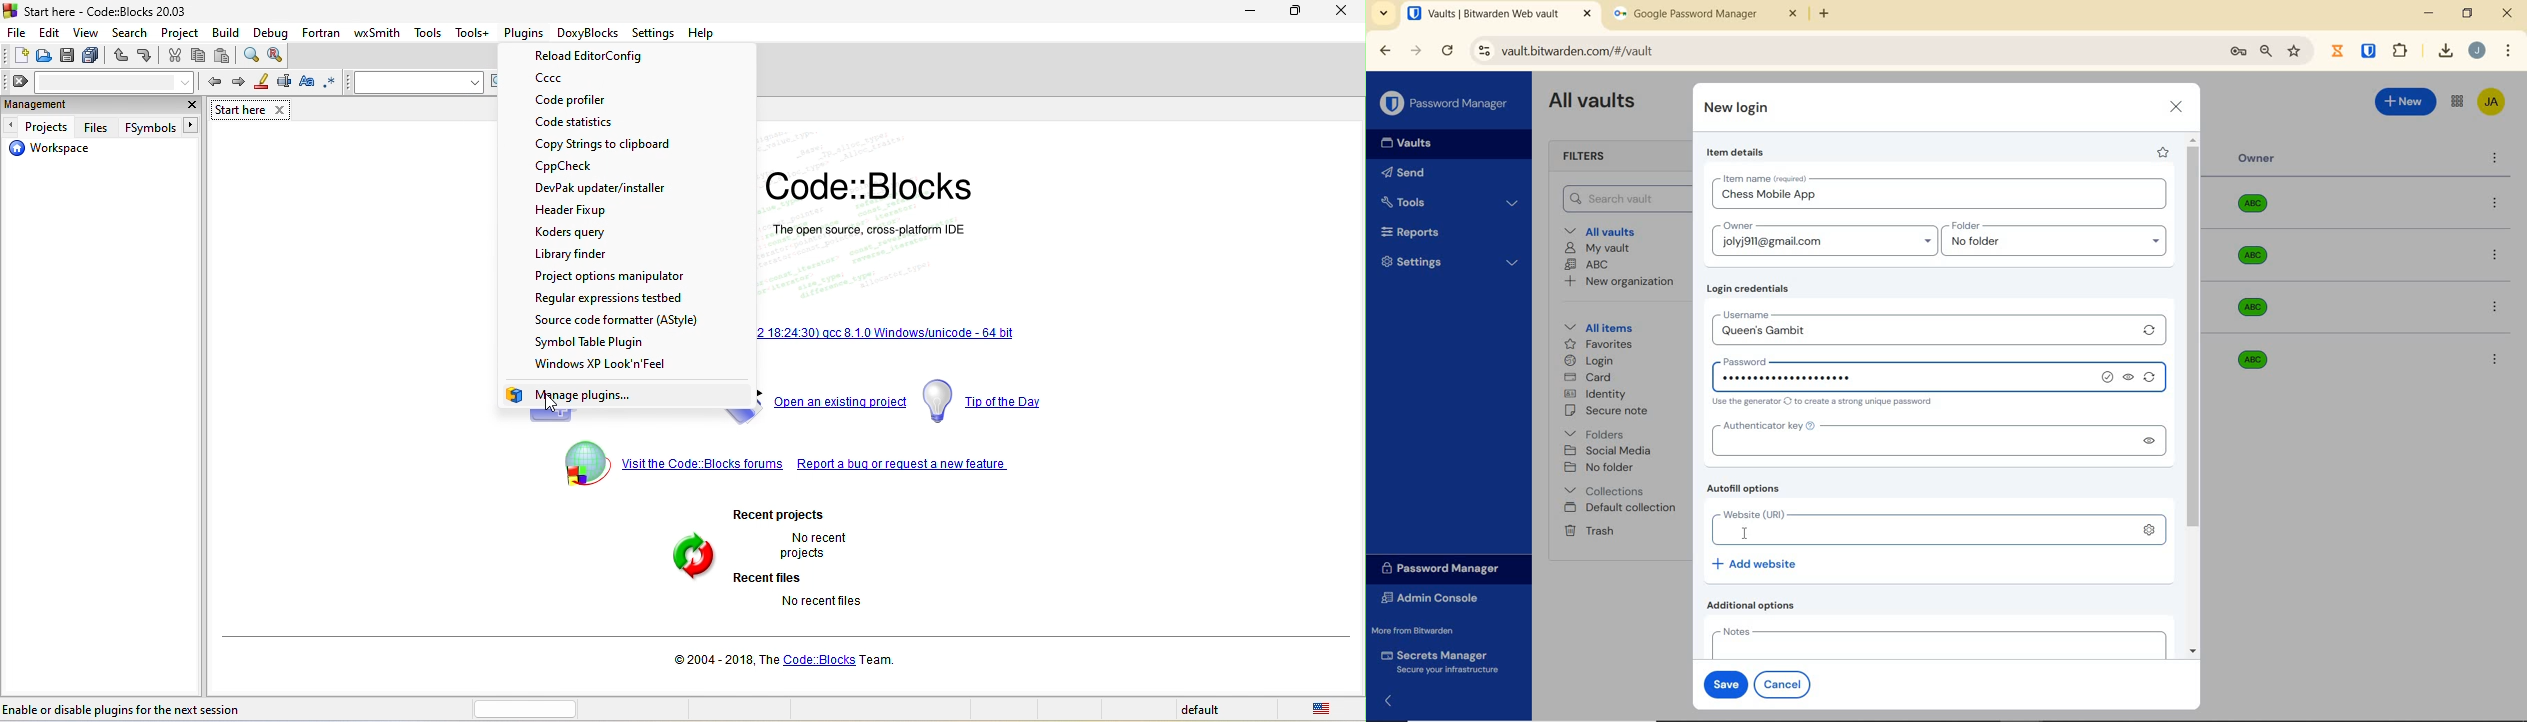 The height and width of the screenshot is (728, 2548). I want to click on Trash, so click(1587, 530).